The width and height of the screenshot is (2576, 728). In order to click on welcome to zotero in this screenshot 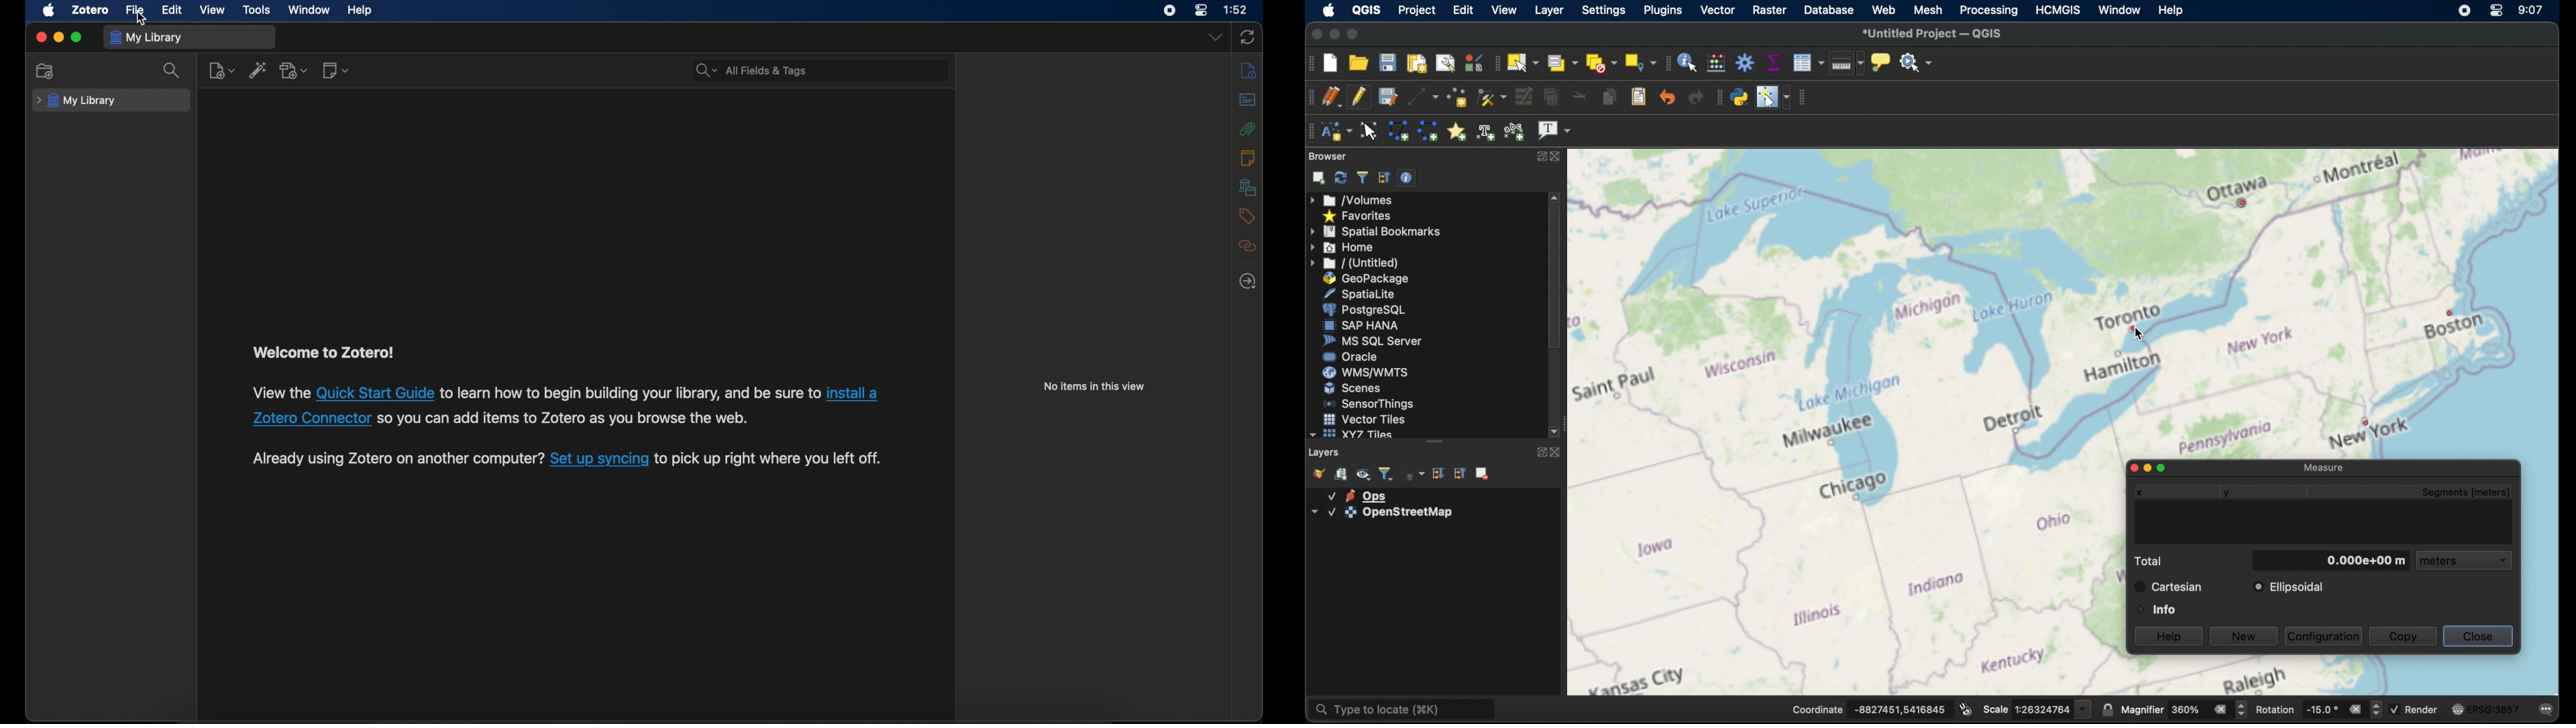, I will do `click(322, 353)`.